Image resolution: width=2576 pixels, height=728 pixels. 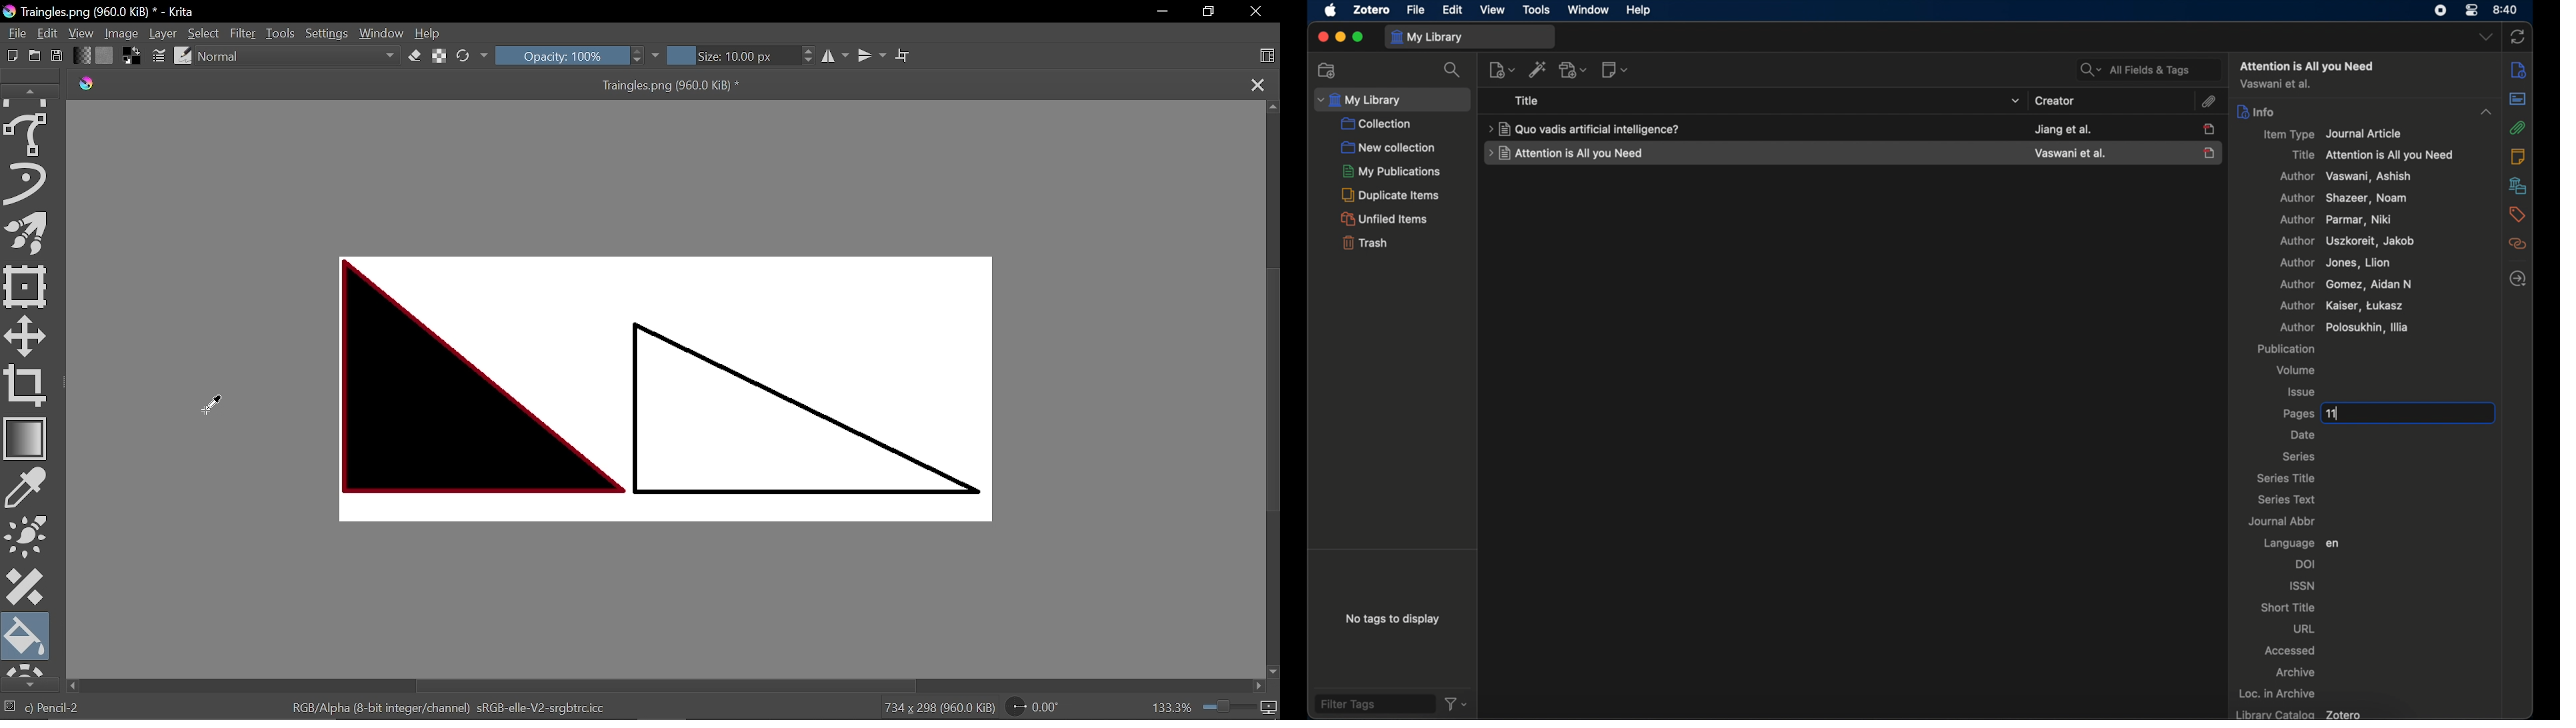 What do you see at coordinates (1206, 11) in the screenshot?
I see `Restore down` at bounding box center [1206, 11].